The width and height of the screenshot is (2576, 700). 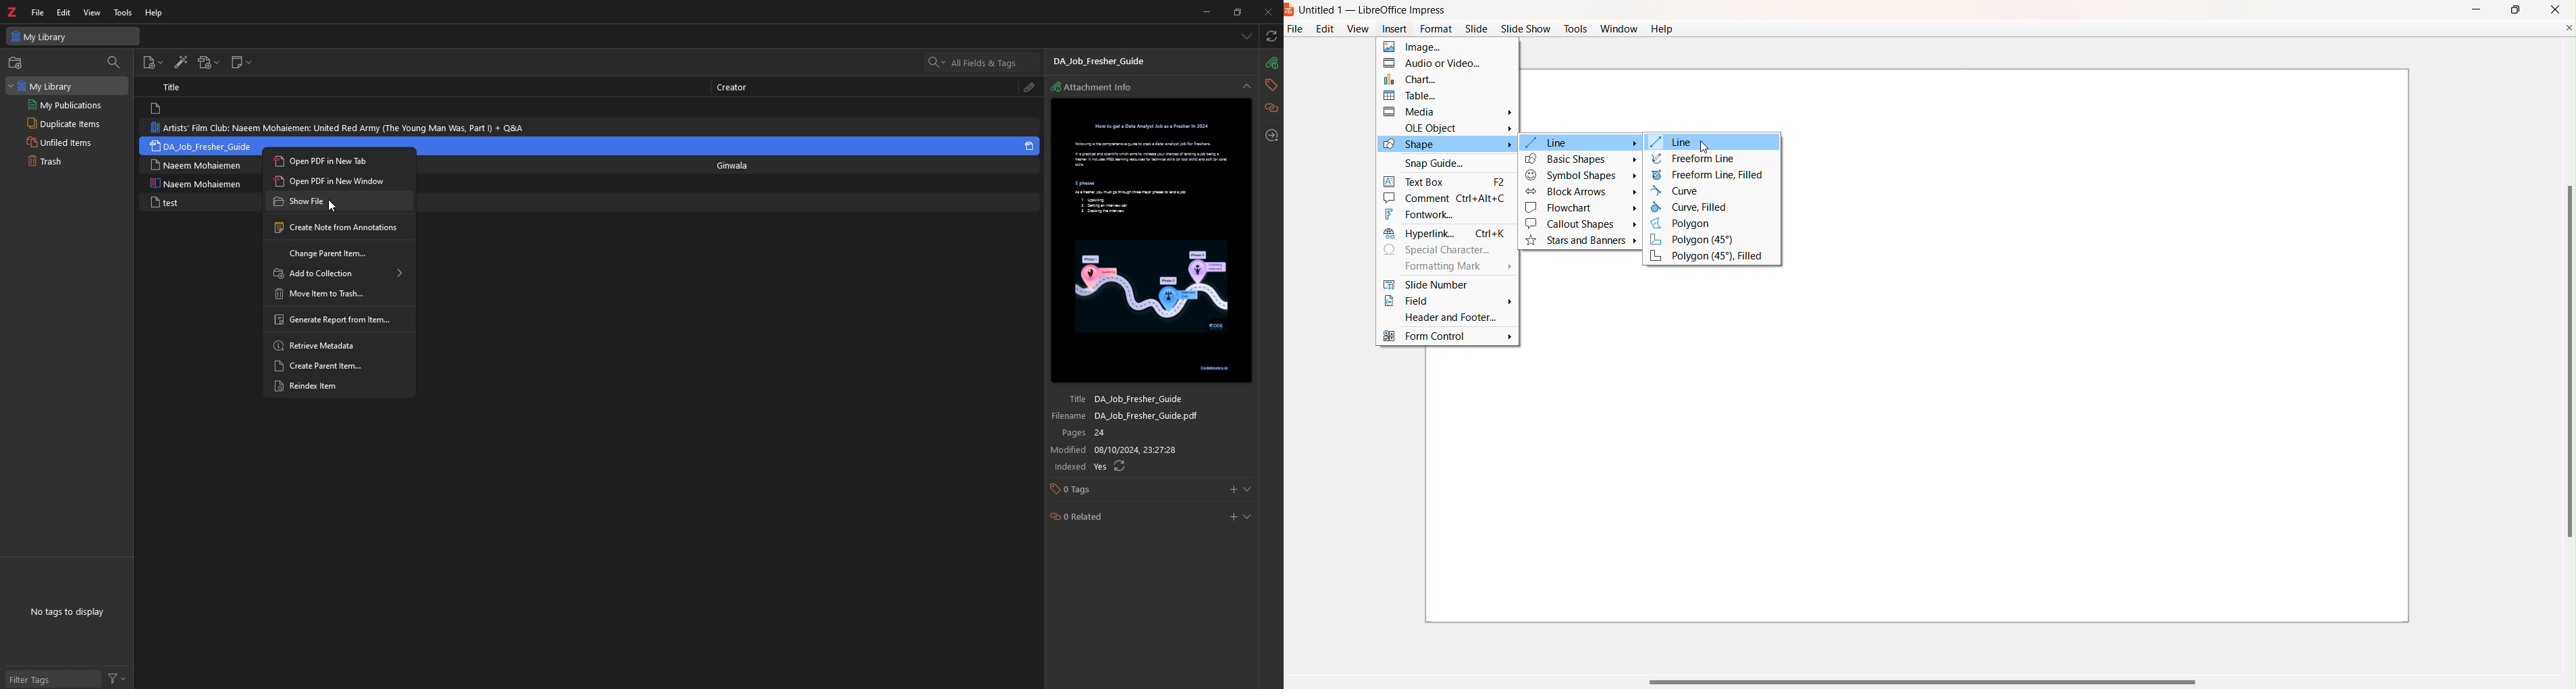 What do you see at coordinates (1271, 108) in the screenshot?
I see `related` at bounding box center [1271, 108].